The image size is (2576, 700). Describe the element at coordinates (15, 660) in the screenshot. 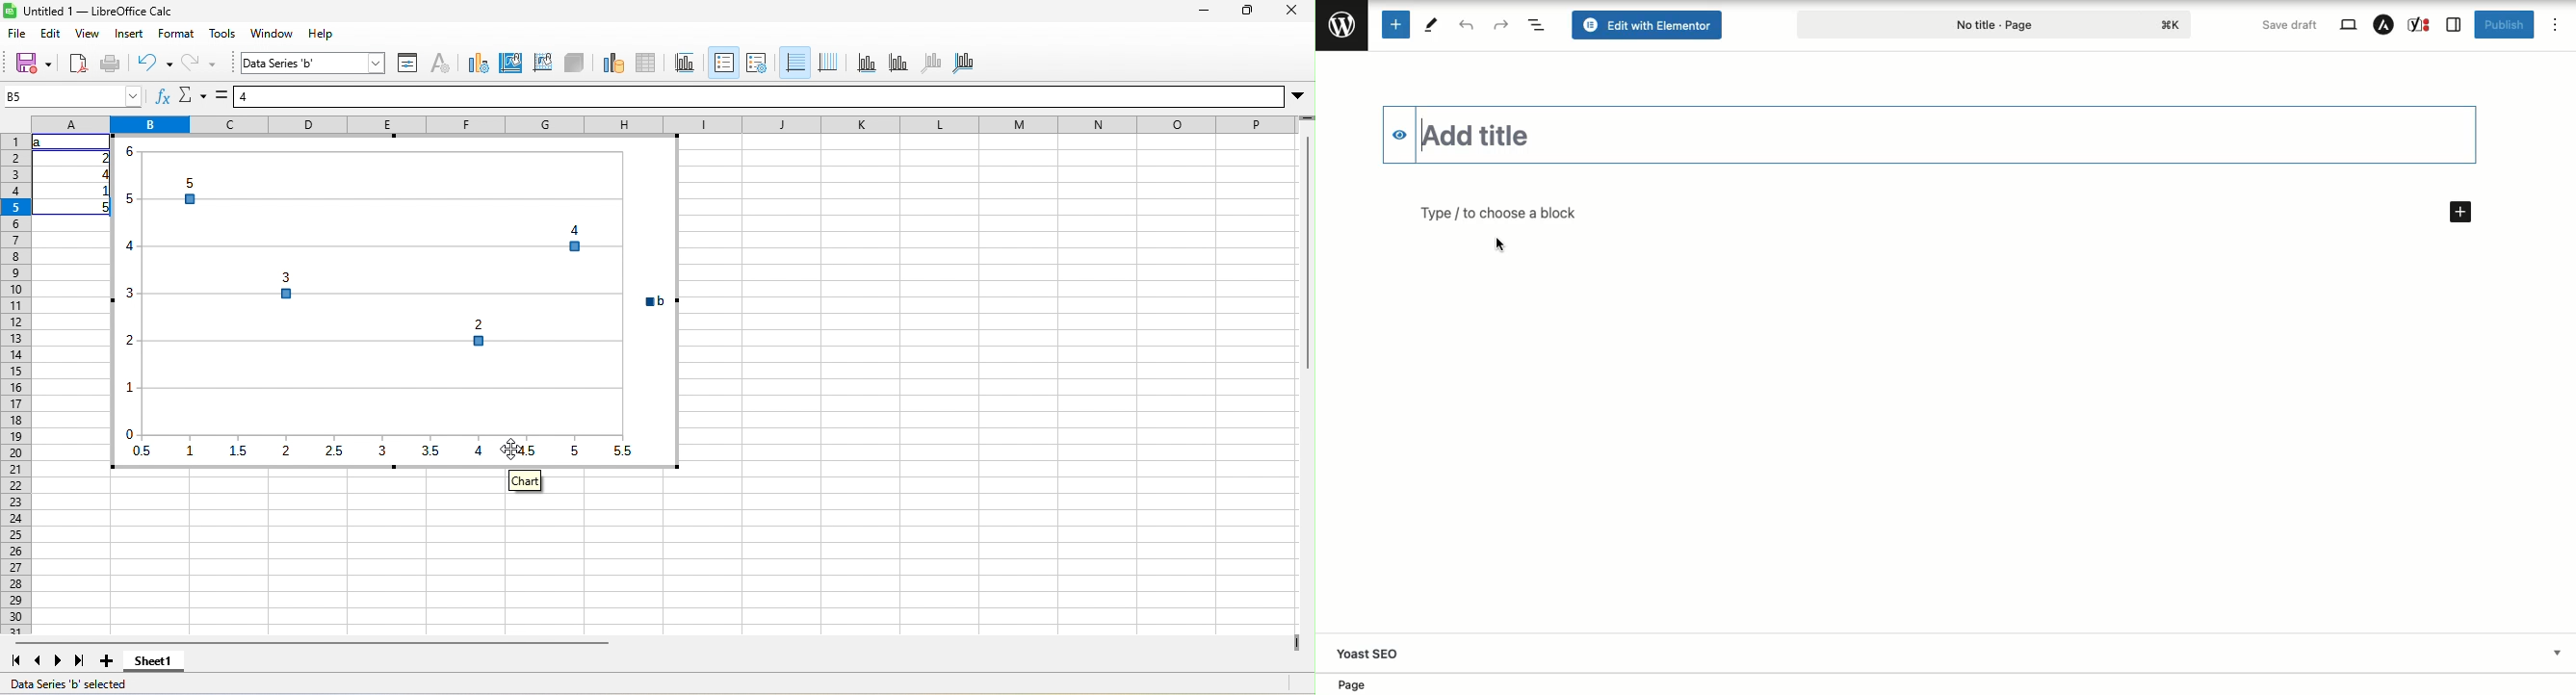

I see `first sheet` at that location.